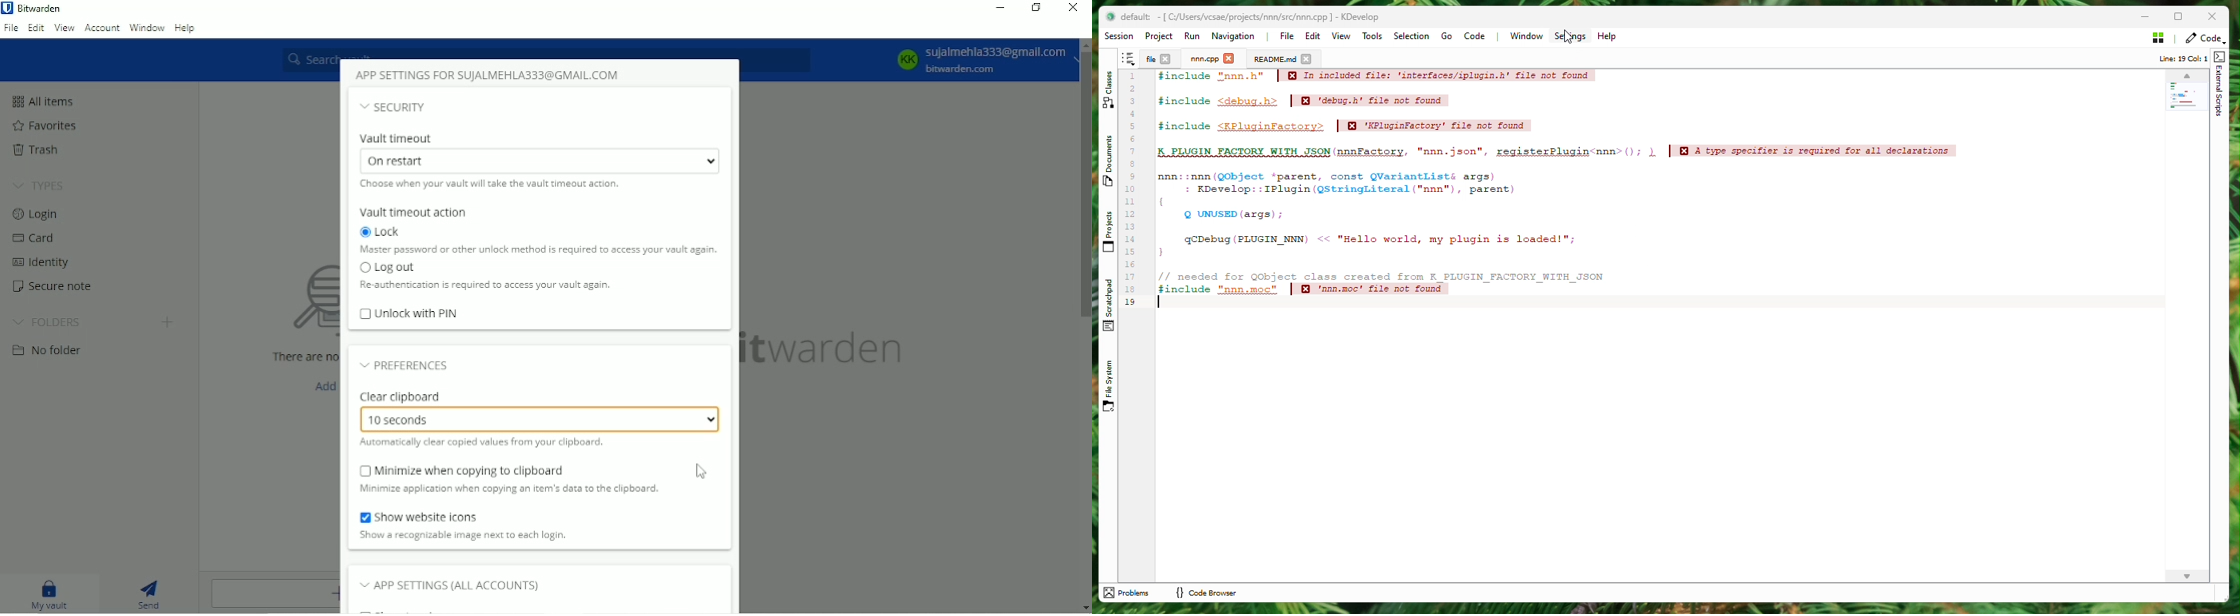 The image size is (2240, 616). What do you see at coordinates (1110, 233) in the screenshot?
I see `Projects` at bounding box center [1110, 233].